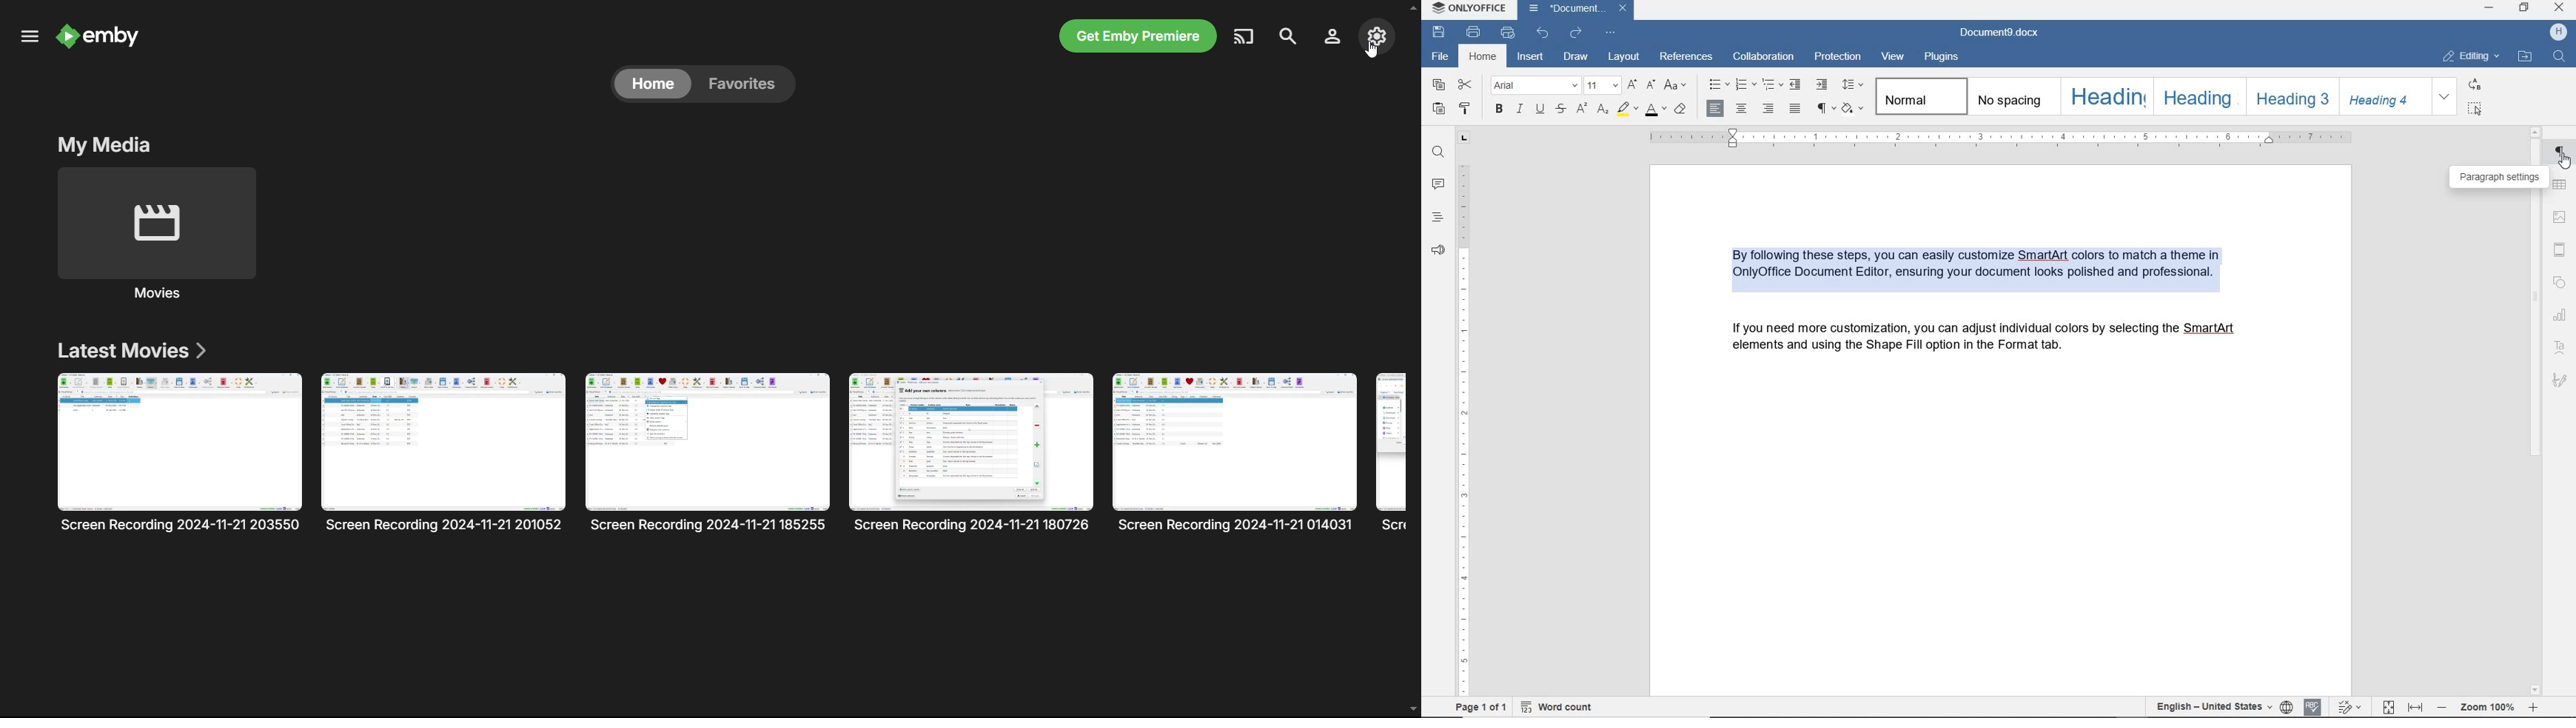 This screenshot has width=2576, height=728. What do you see at coordinates (1560, 110) in the screenshot?
I see `strikethrough` at bounding box center [1560, 110].